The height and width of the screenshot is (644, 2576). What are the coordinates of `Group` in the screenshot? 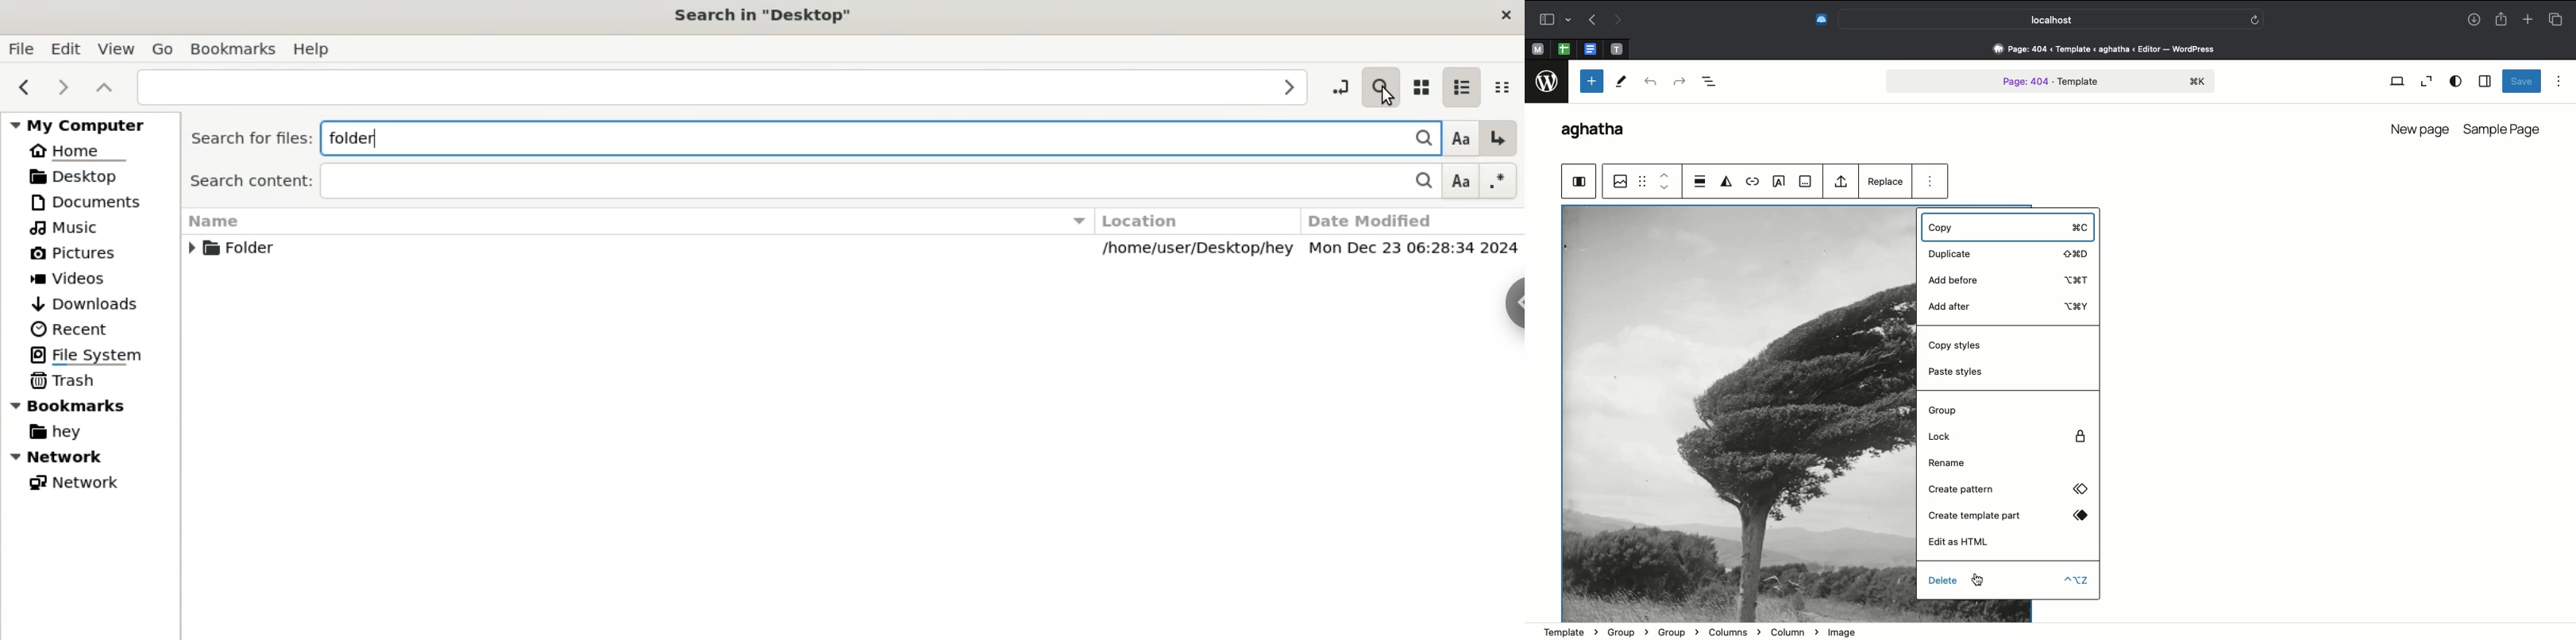 It's located at (1579, 183).